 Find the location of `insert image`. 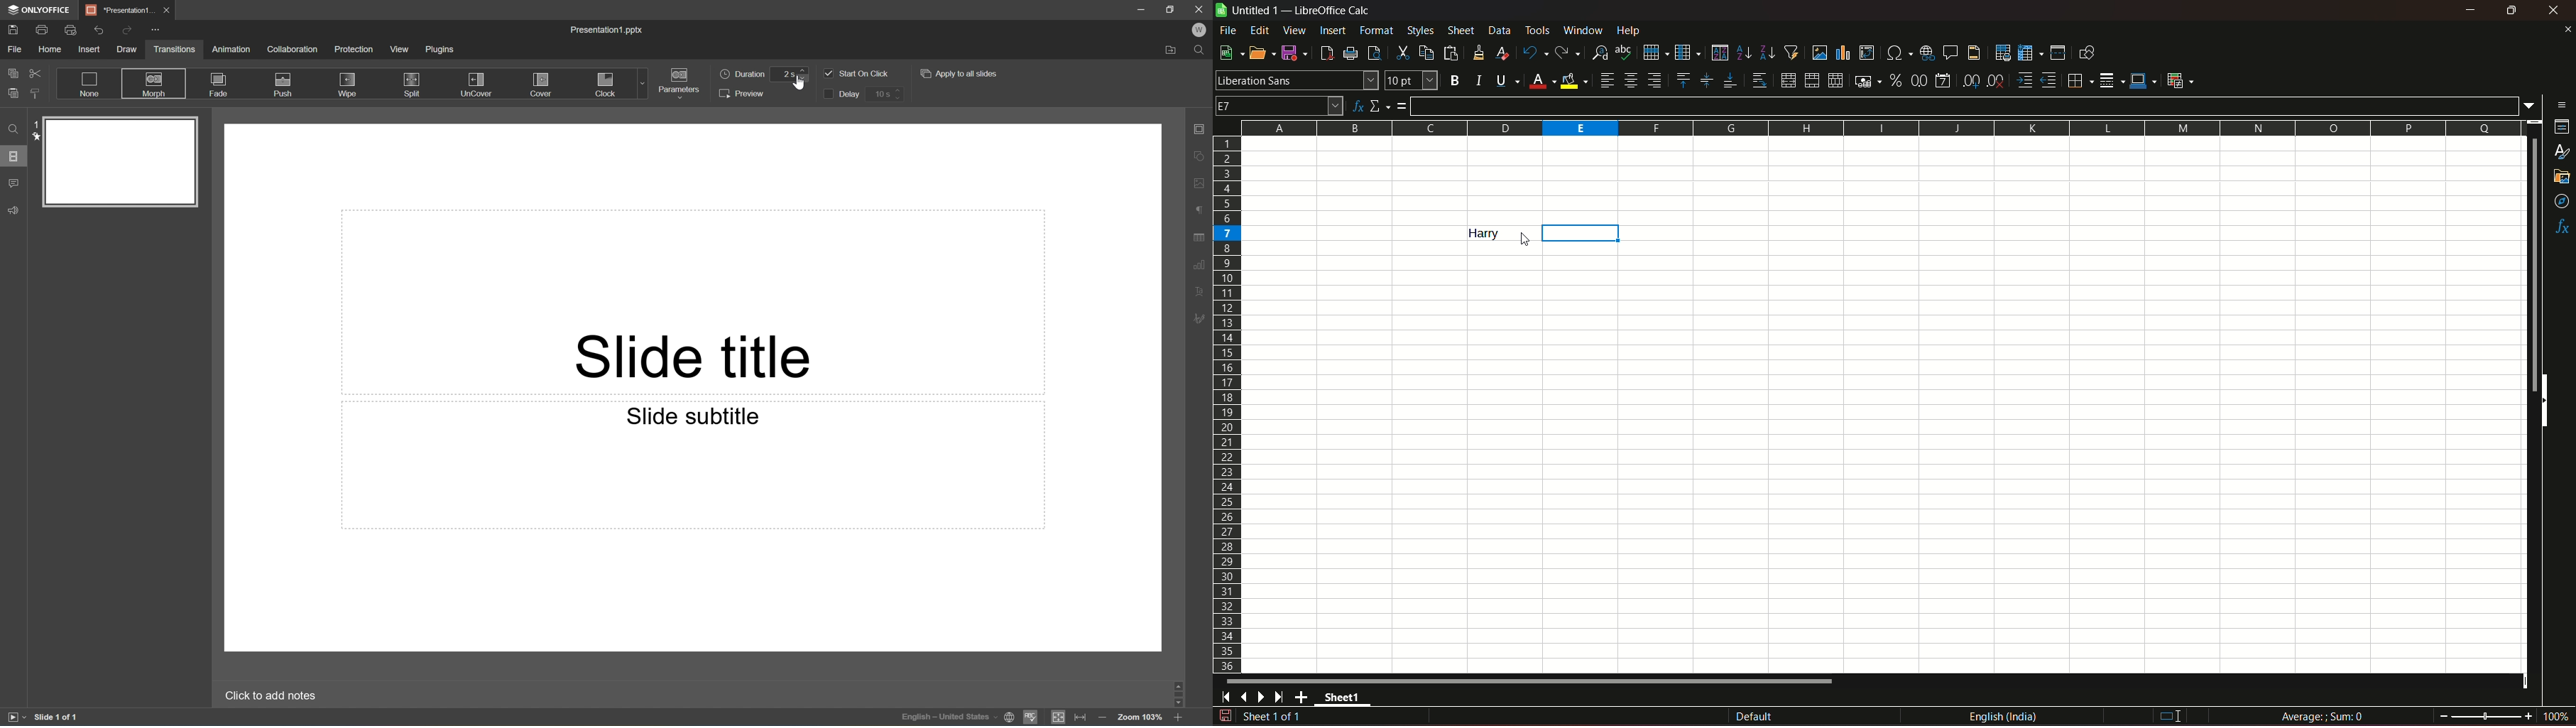

insert image is located at coordinates (1819, 53).